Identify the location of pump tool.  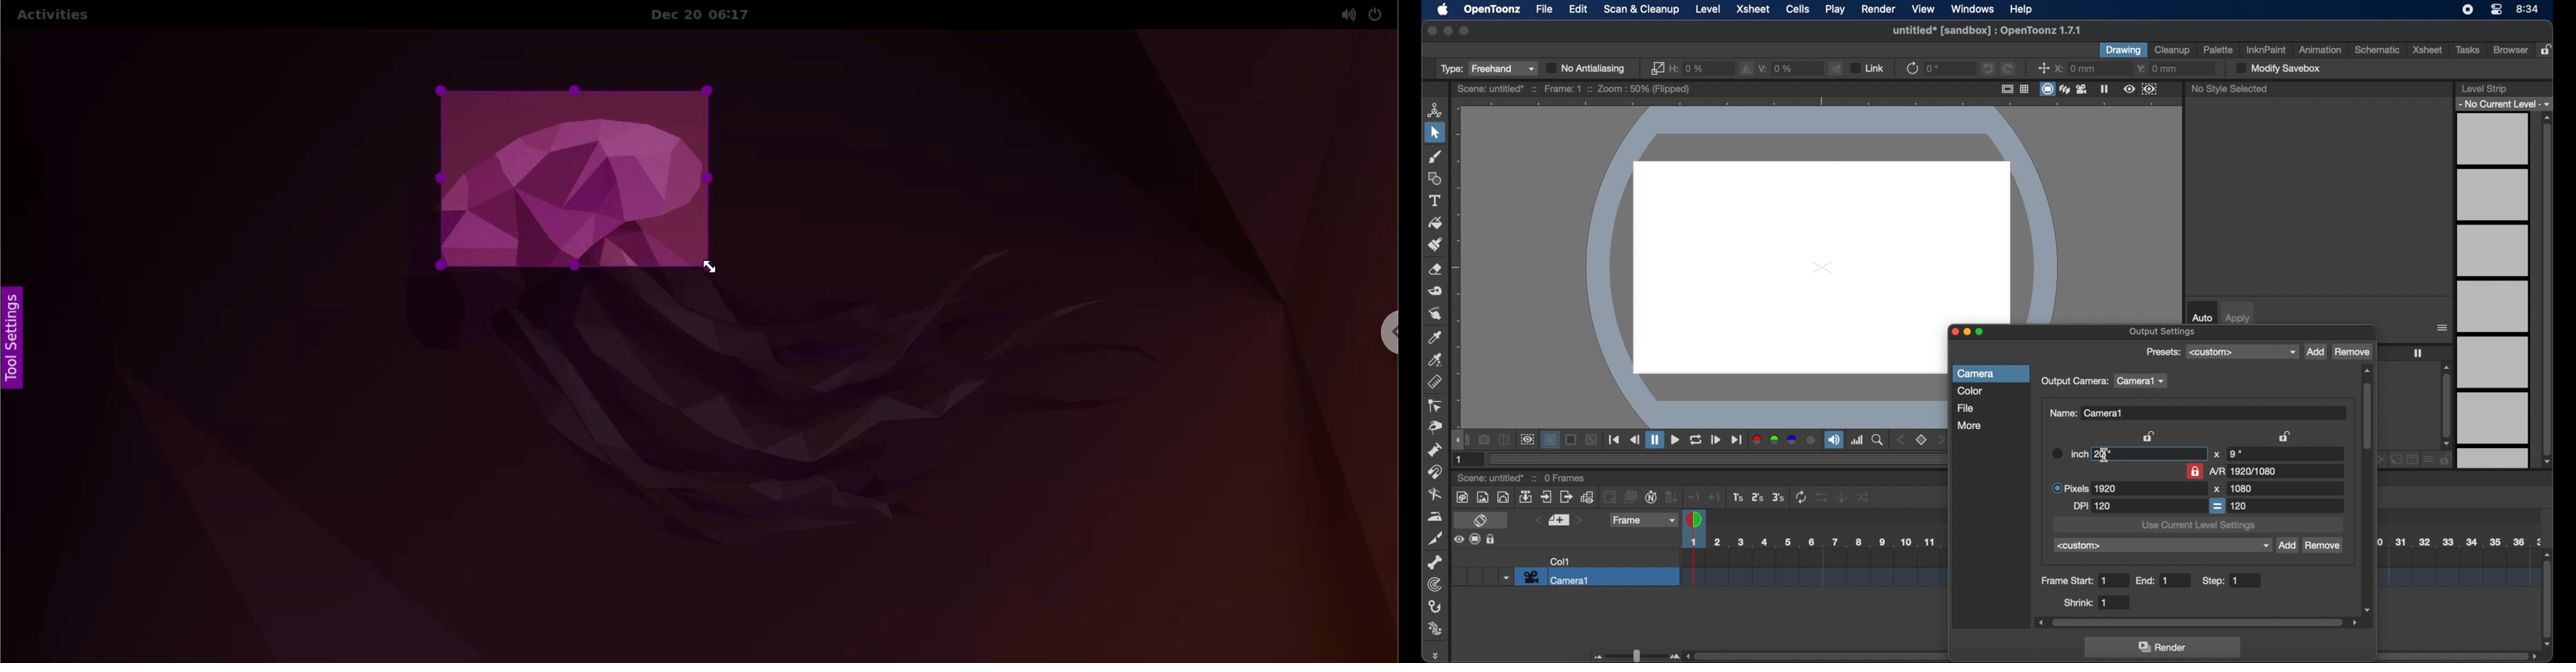
(1433, 449).